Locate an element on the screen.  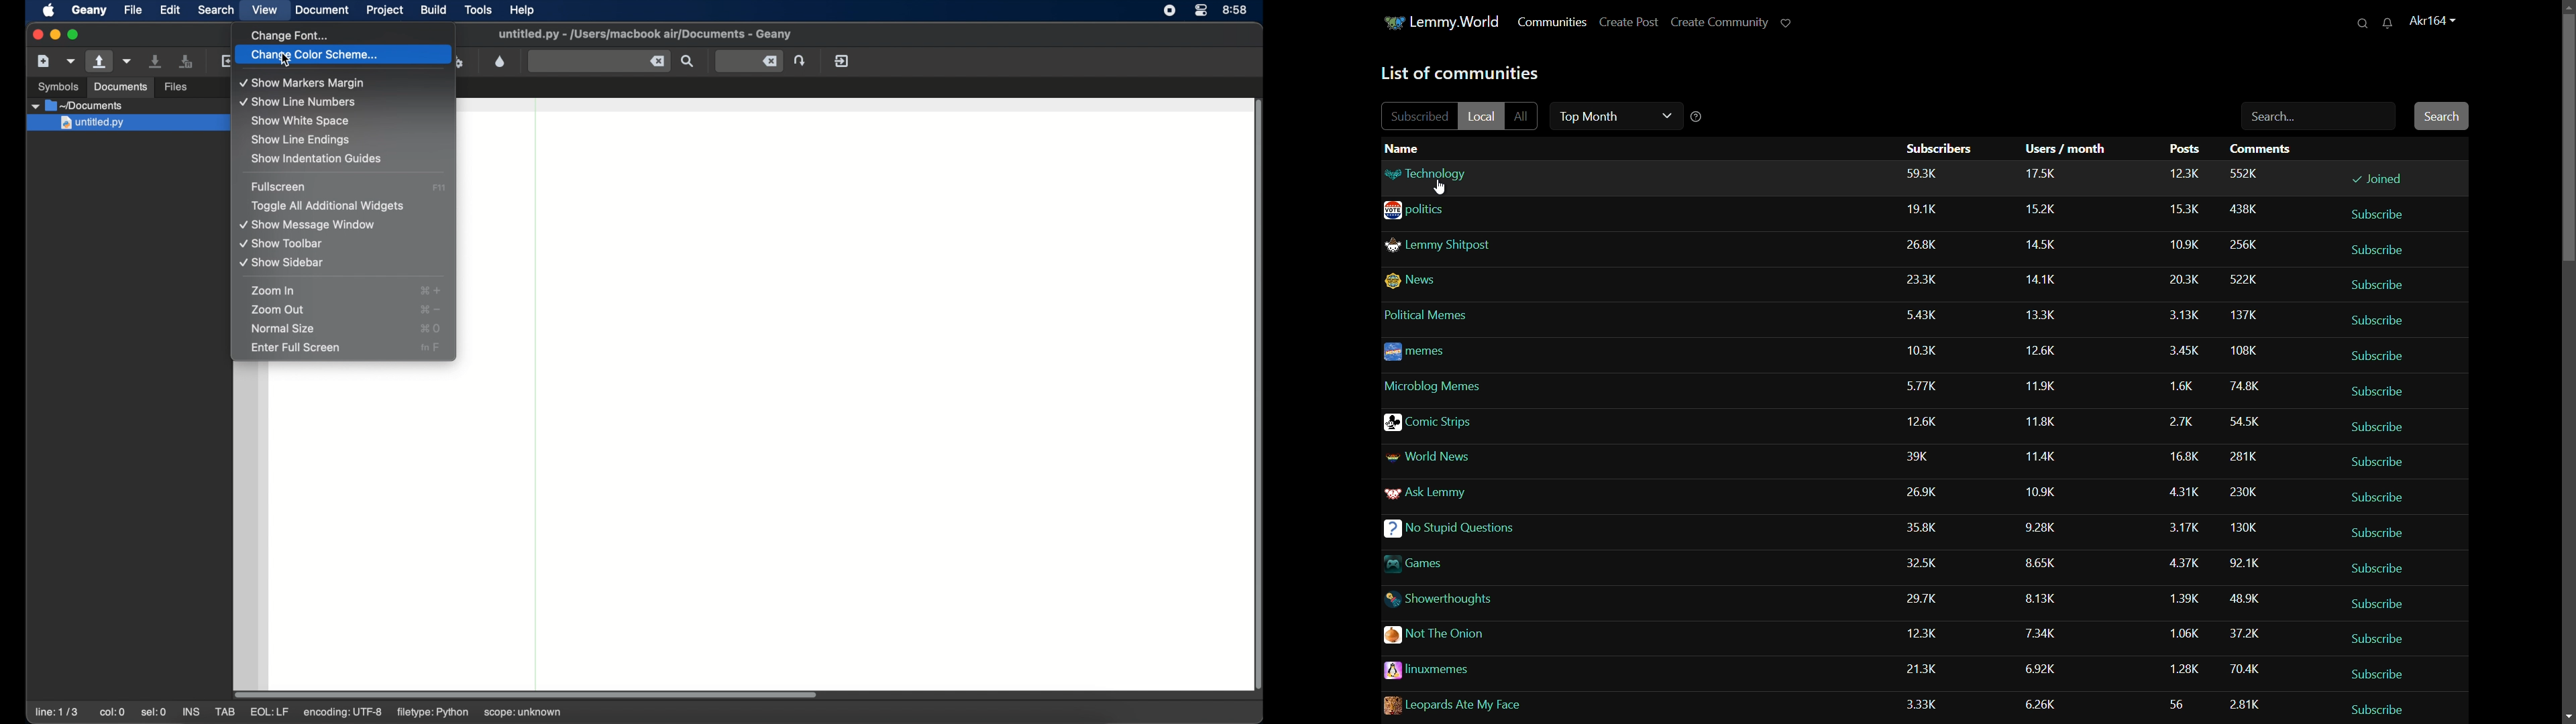
subscribe/unsubscribe is located at coordinates (2385, 498).